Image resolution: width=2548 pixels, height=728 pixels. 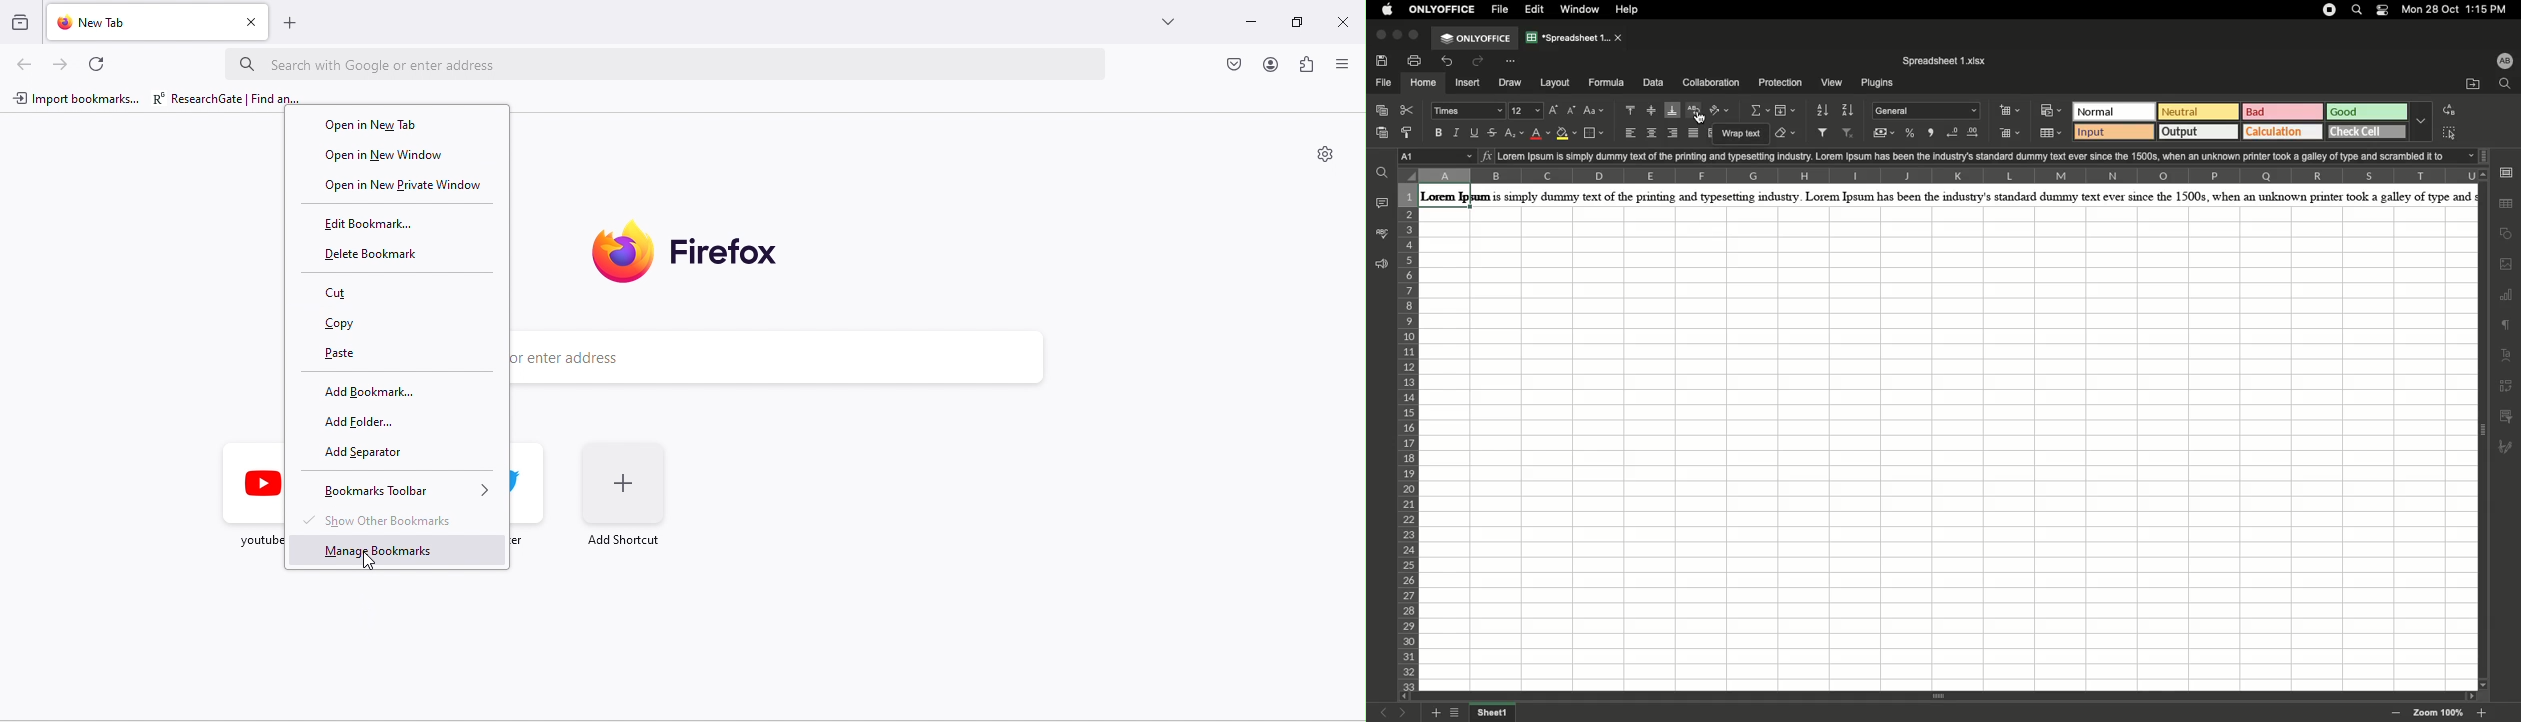 What do you see at coordinates (390, 393) in the screenshot?
I see `add bookmark` at bounding box center [390, 393].